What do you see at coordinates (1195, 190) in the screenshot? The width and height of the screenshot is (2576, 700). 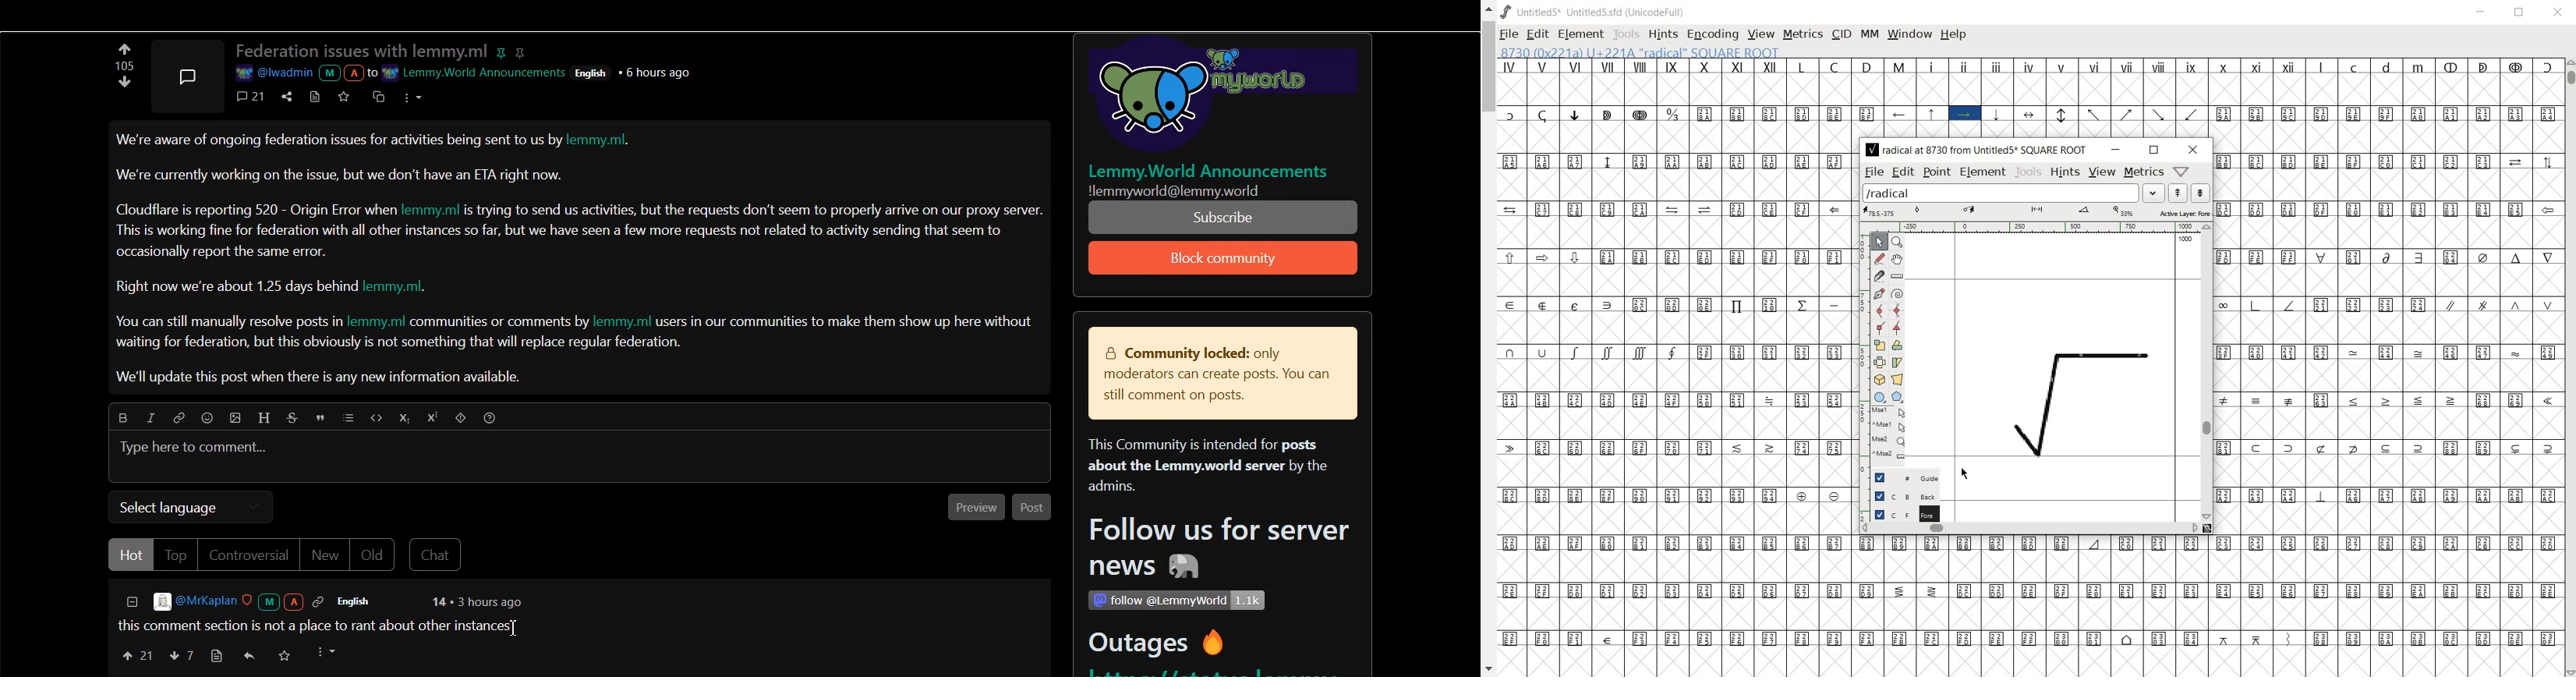 I see `` at bounding box center [1195, 190].